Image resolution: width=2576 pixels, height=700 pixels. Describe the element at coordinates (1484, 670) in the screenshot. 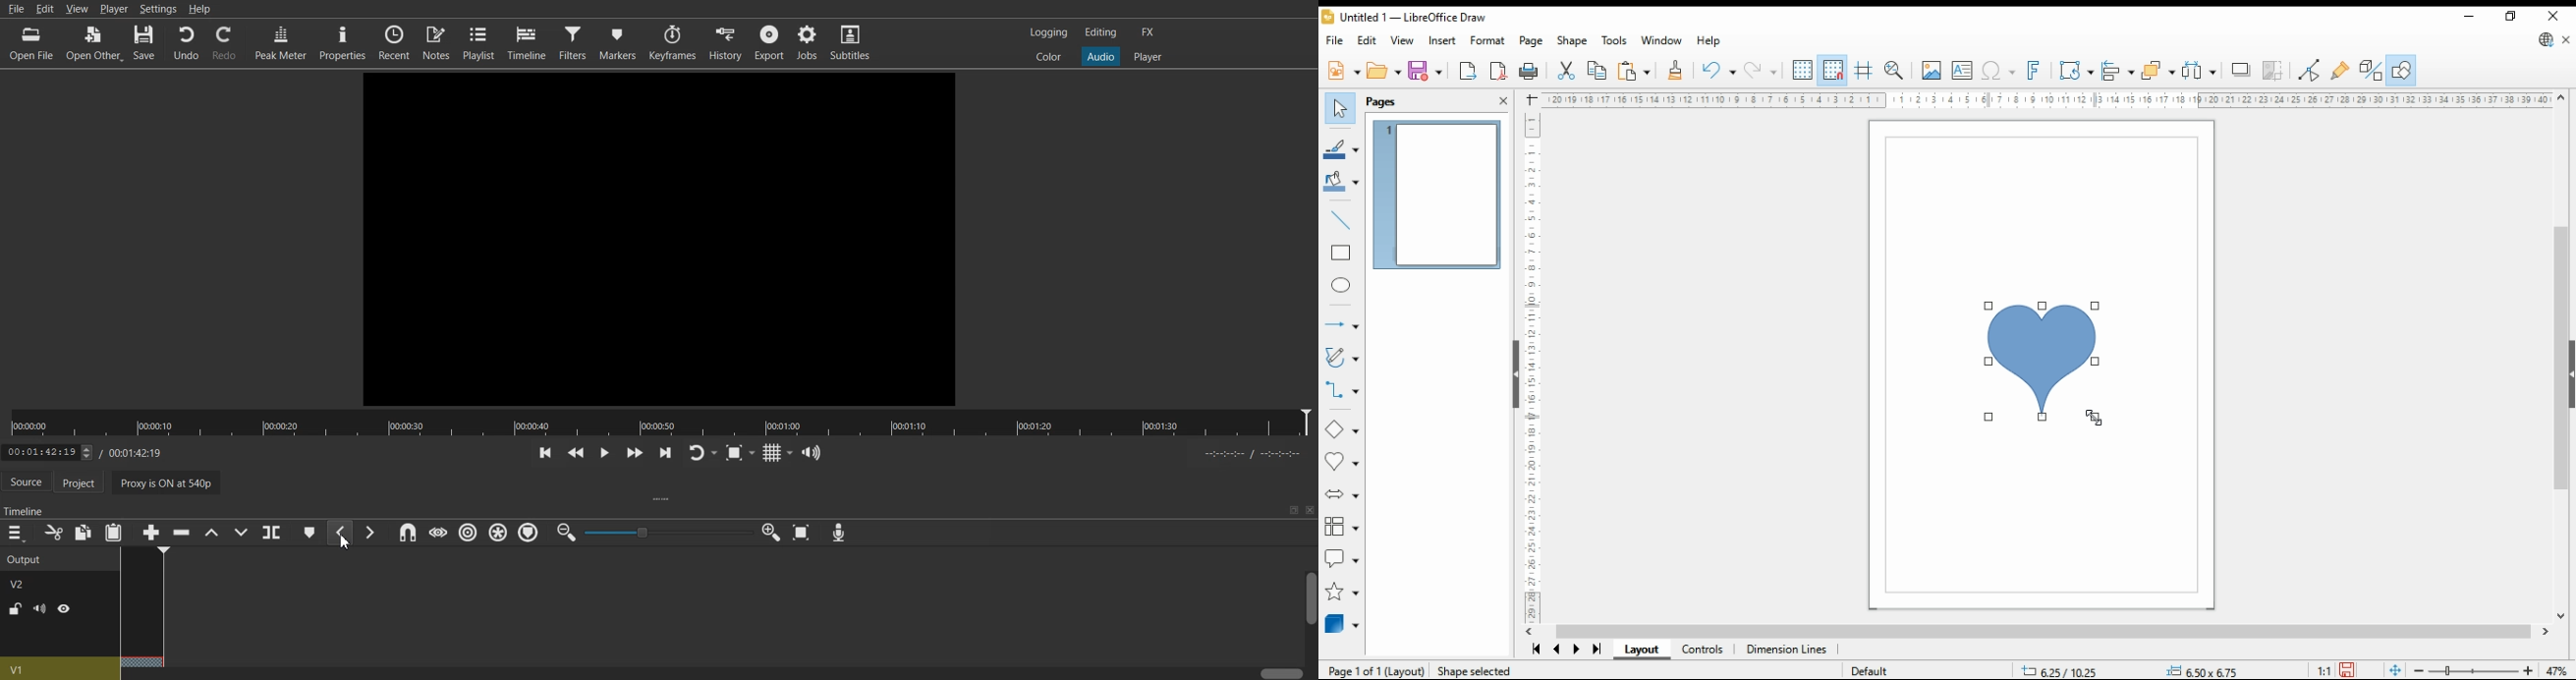

I see `Shape selected` at that location.